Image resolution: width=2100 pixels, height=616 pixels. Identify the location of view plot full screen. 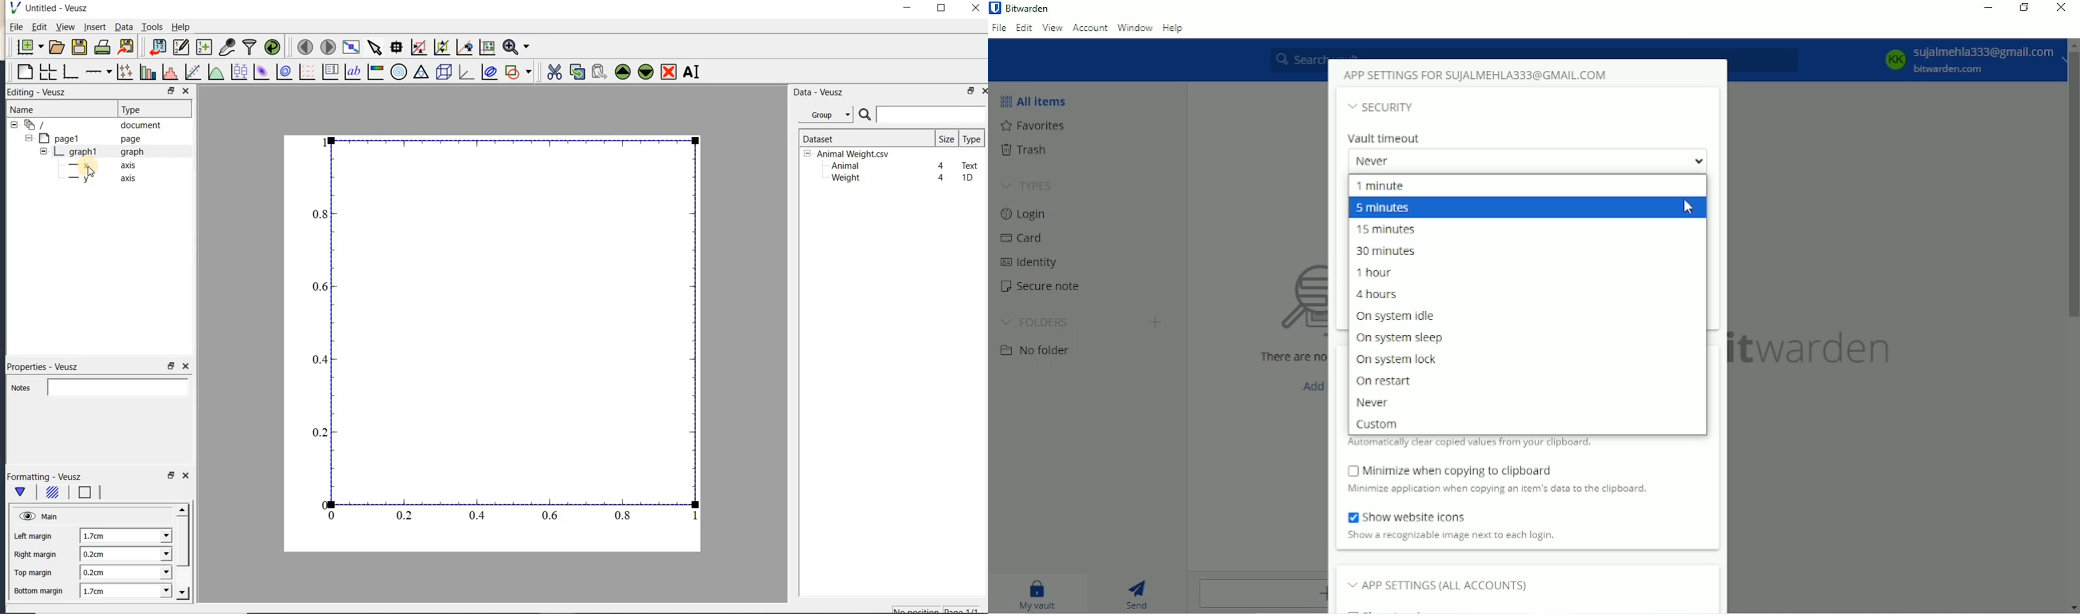
(351, 48).